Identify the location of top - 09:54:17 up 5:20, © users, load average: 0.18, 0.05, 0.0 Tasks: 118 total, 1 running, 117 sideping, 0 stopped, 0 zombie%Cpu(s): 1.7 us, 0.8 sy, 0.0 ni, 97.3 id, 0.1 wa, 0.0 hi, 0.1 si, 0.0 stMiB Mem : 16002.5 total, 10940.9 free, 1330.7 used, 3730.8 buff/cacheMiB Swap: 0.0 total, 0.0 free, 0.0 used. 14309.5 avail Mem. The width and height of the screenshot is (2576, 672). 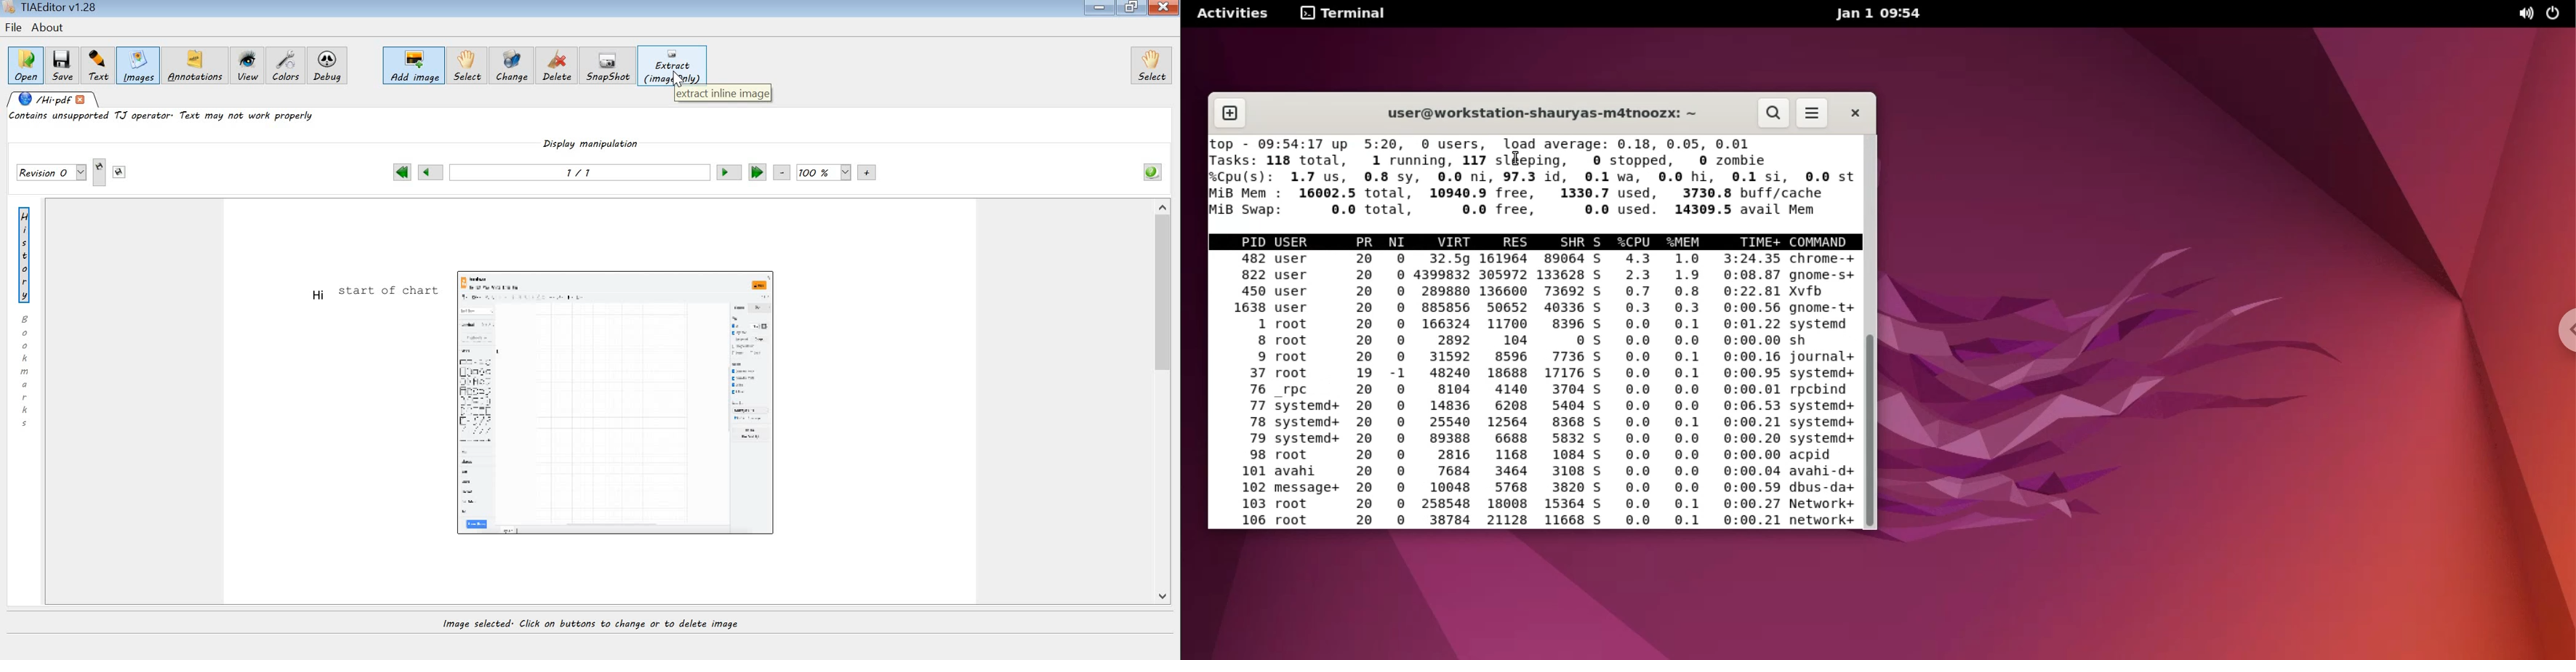
(1529, 178).